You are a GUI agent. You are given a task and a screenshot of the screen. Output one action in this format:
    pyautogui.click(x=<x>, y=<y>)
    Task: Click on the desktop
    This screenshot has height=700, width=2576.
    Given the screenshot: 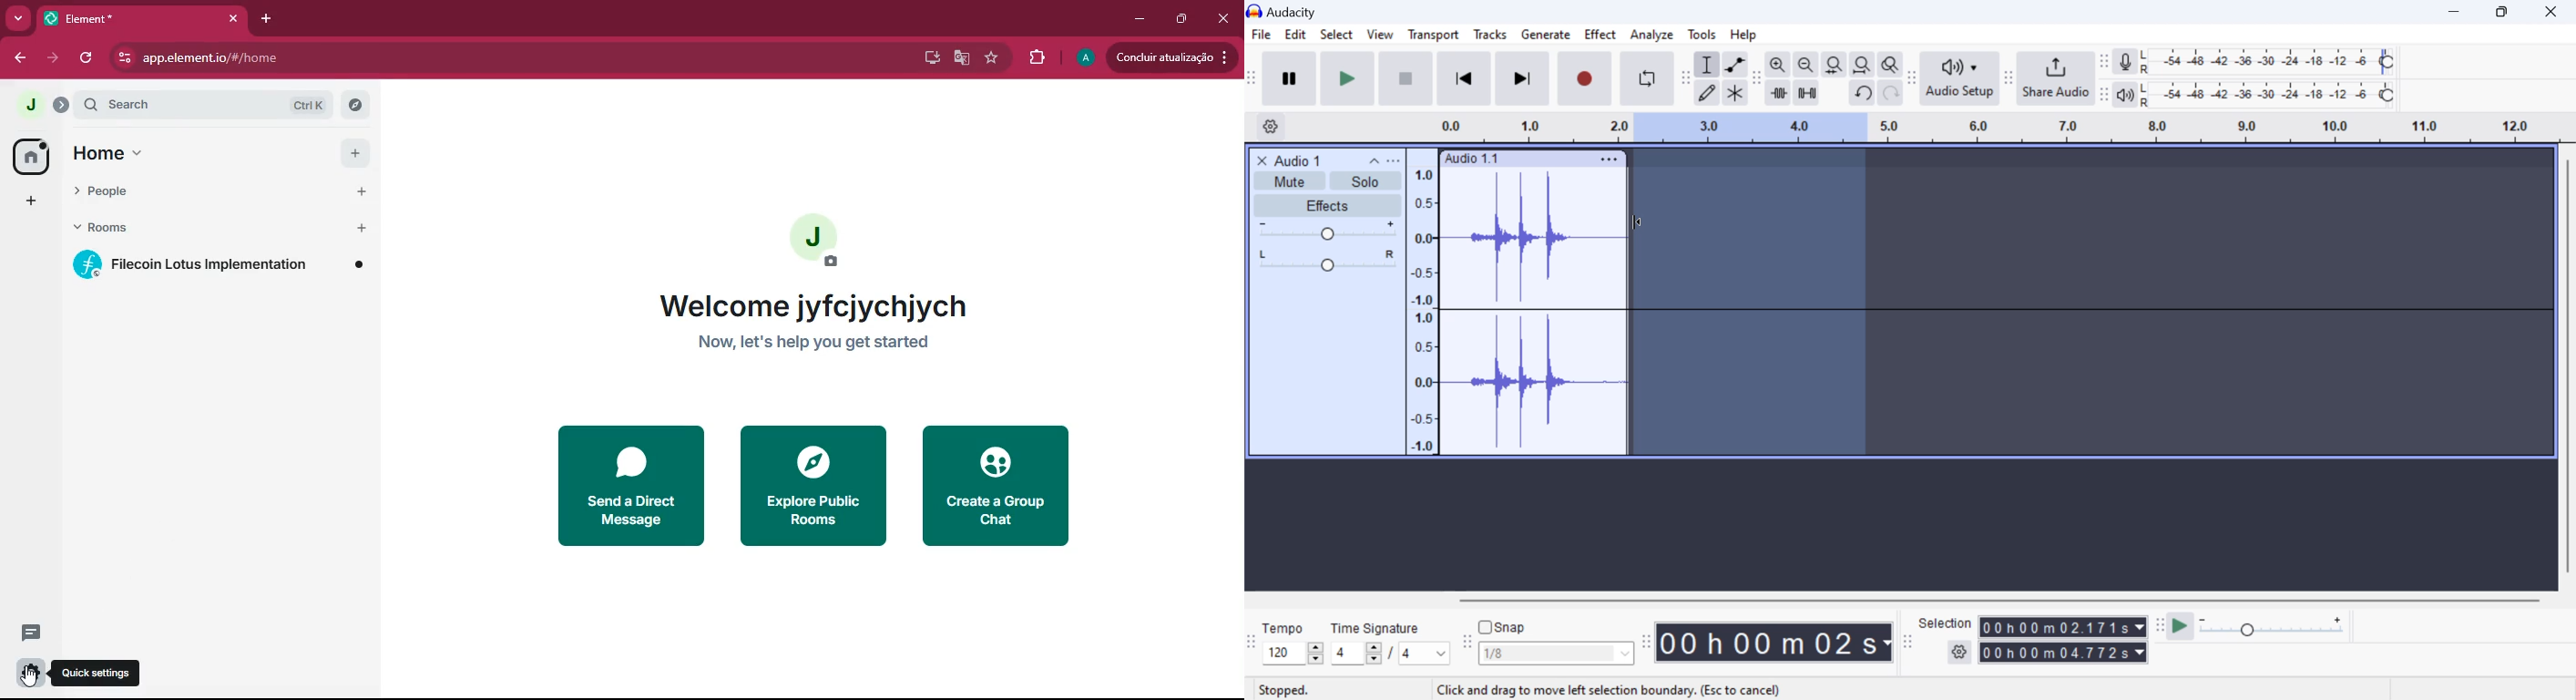 What is the action you would take?
    pyautogui.click(x=928, y=57)
    